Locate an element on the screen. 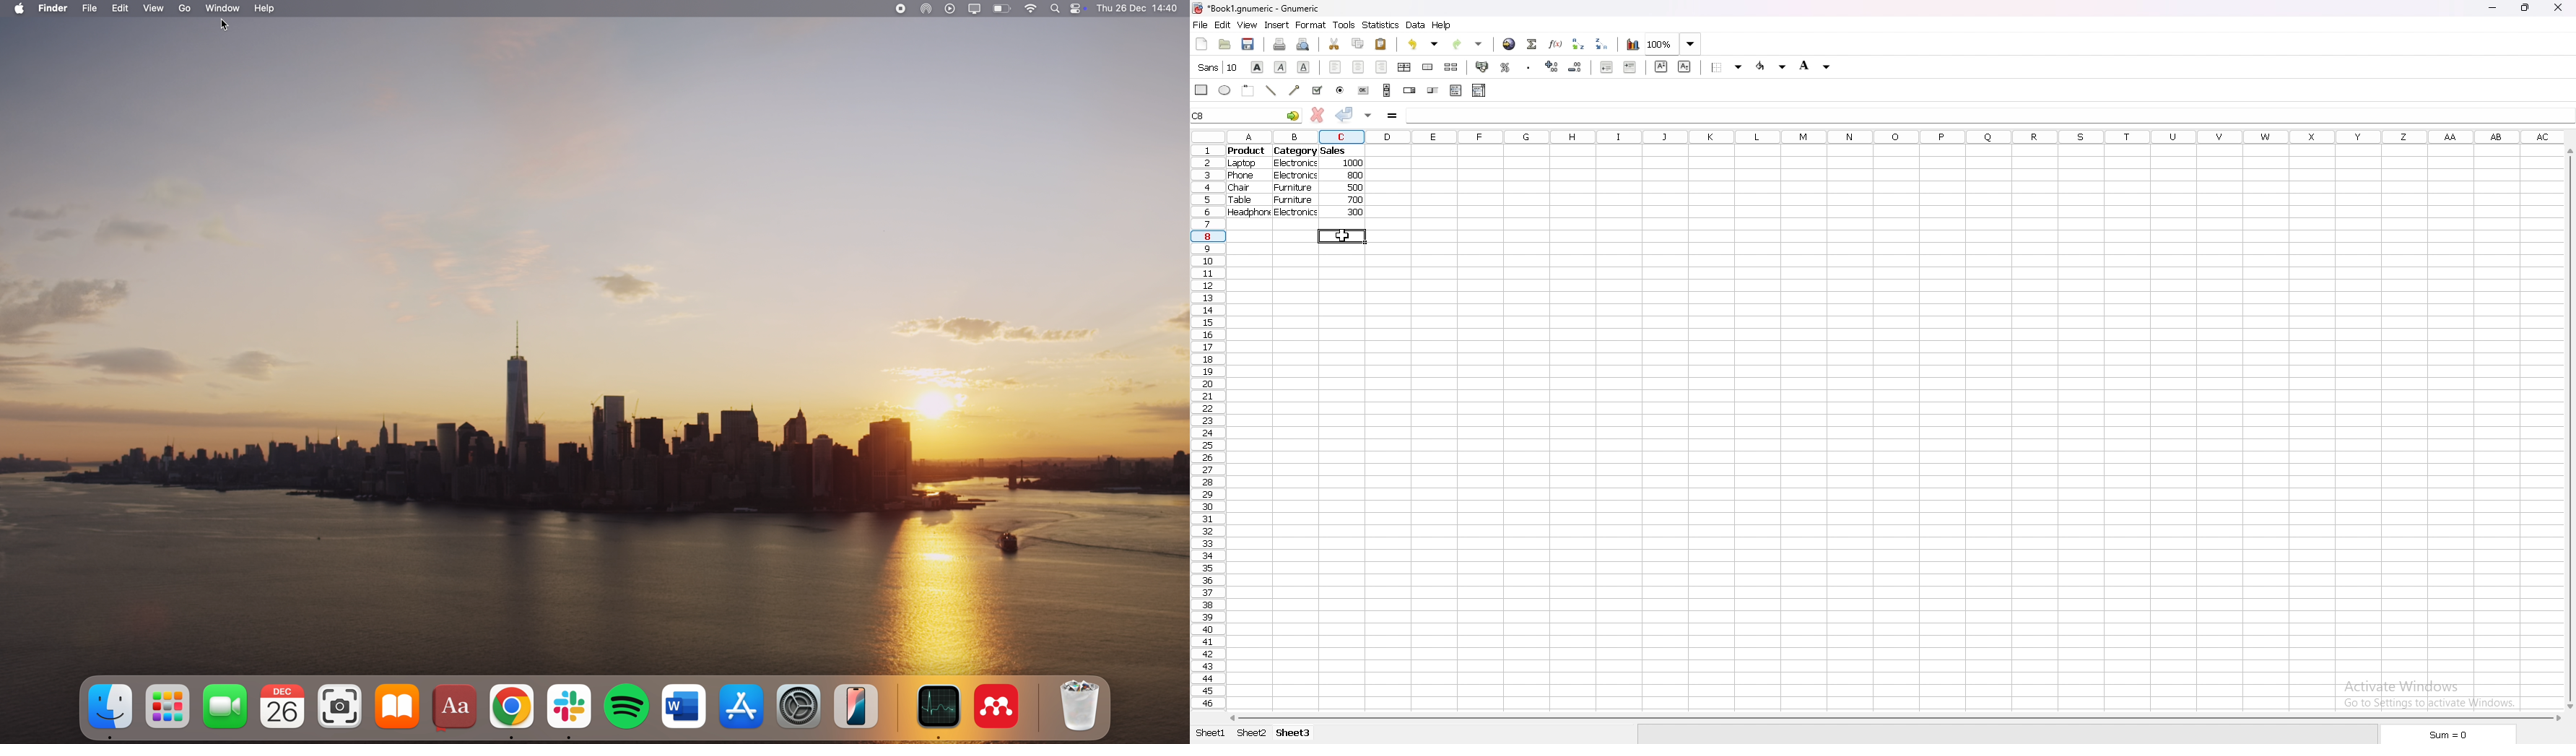 The width and height of the screenshot is (2576, 756). view is located at coordinates (1247, 26).